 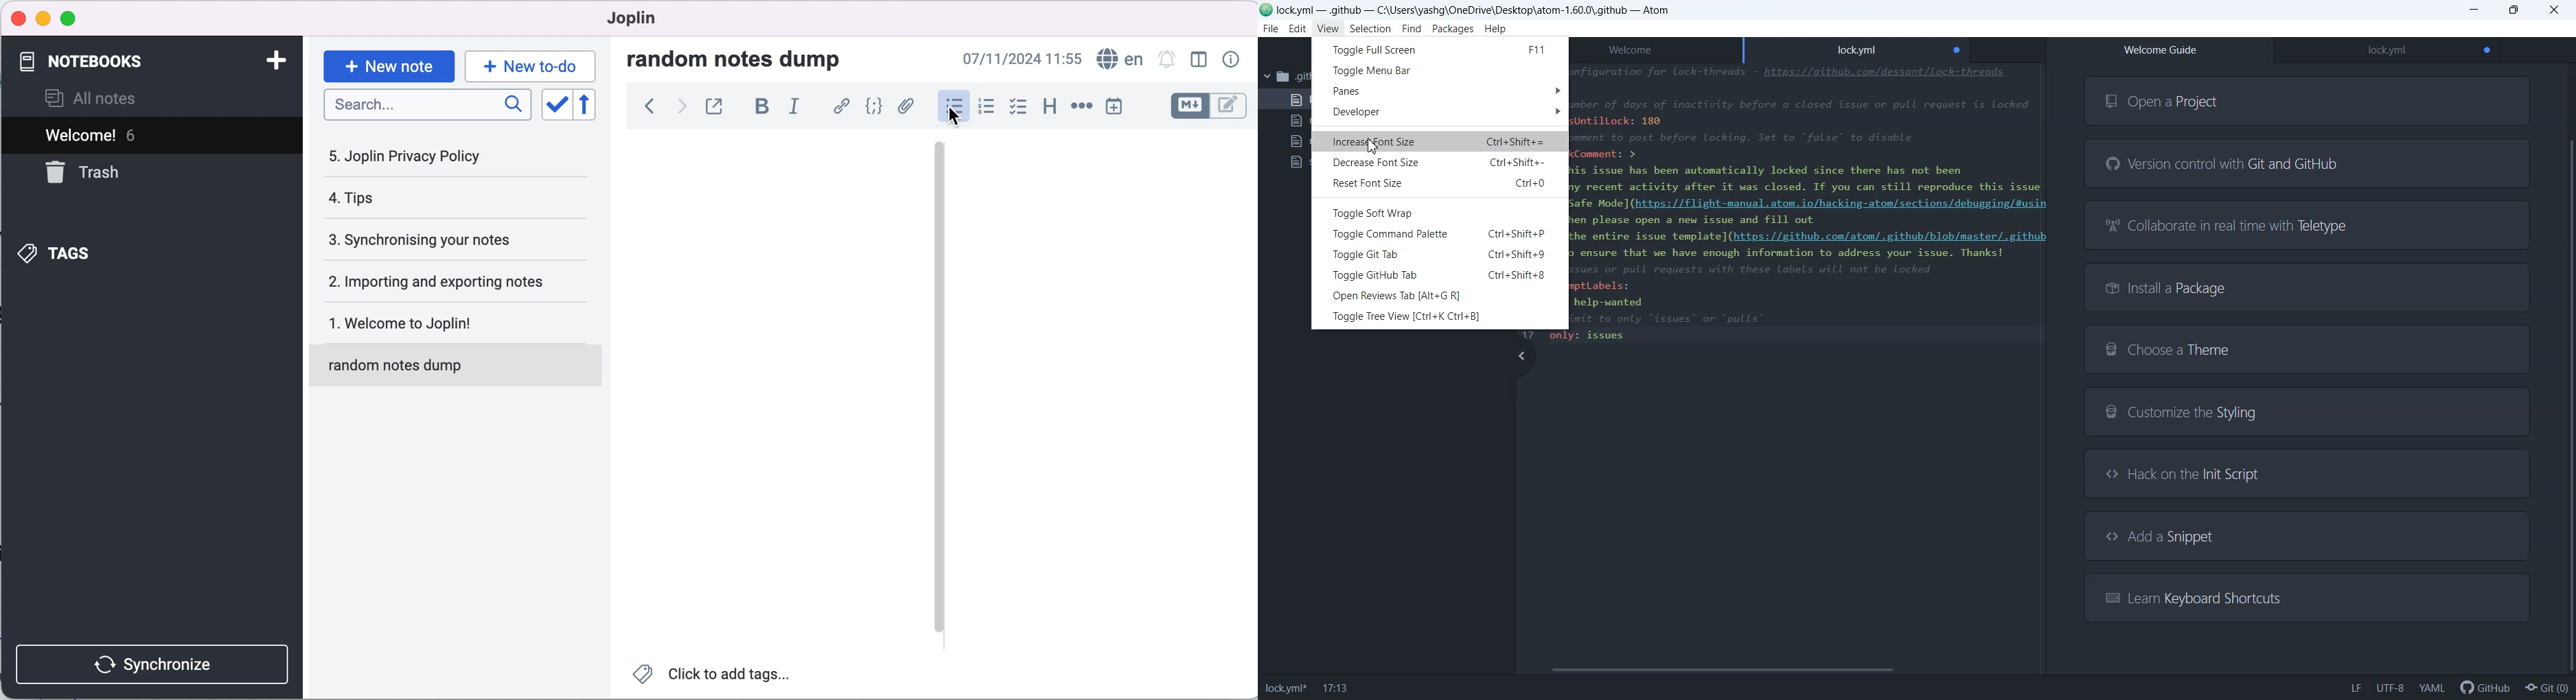 I want to click on importing and exporting notes, so click(x=444, y=280).